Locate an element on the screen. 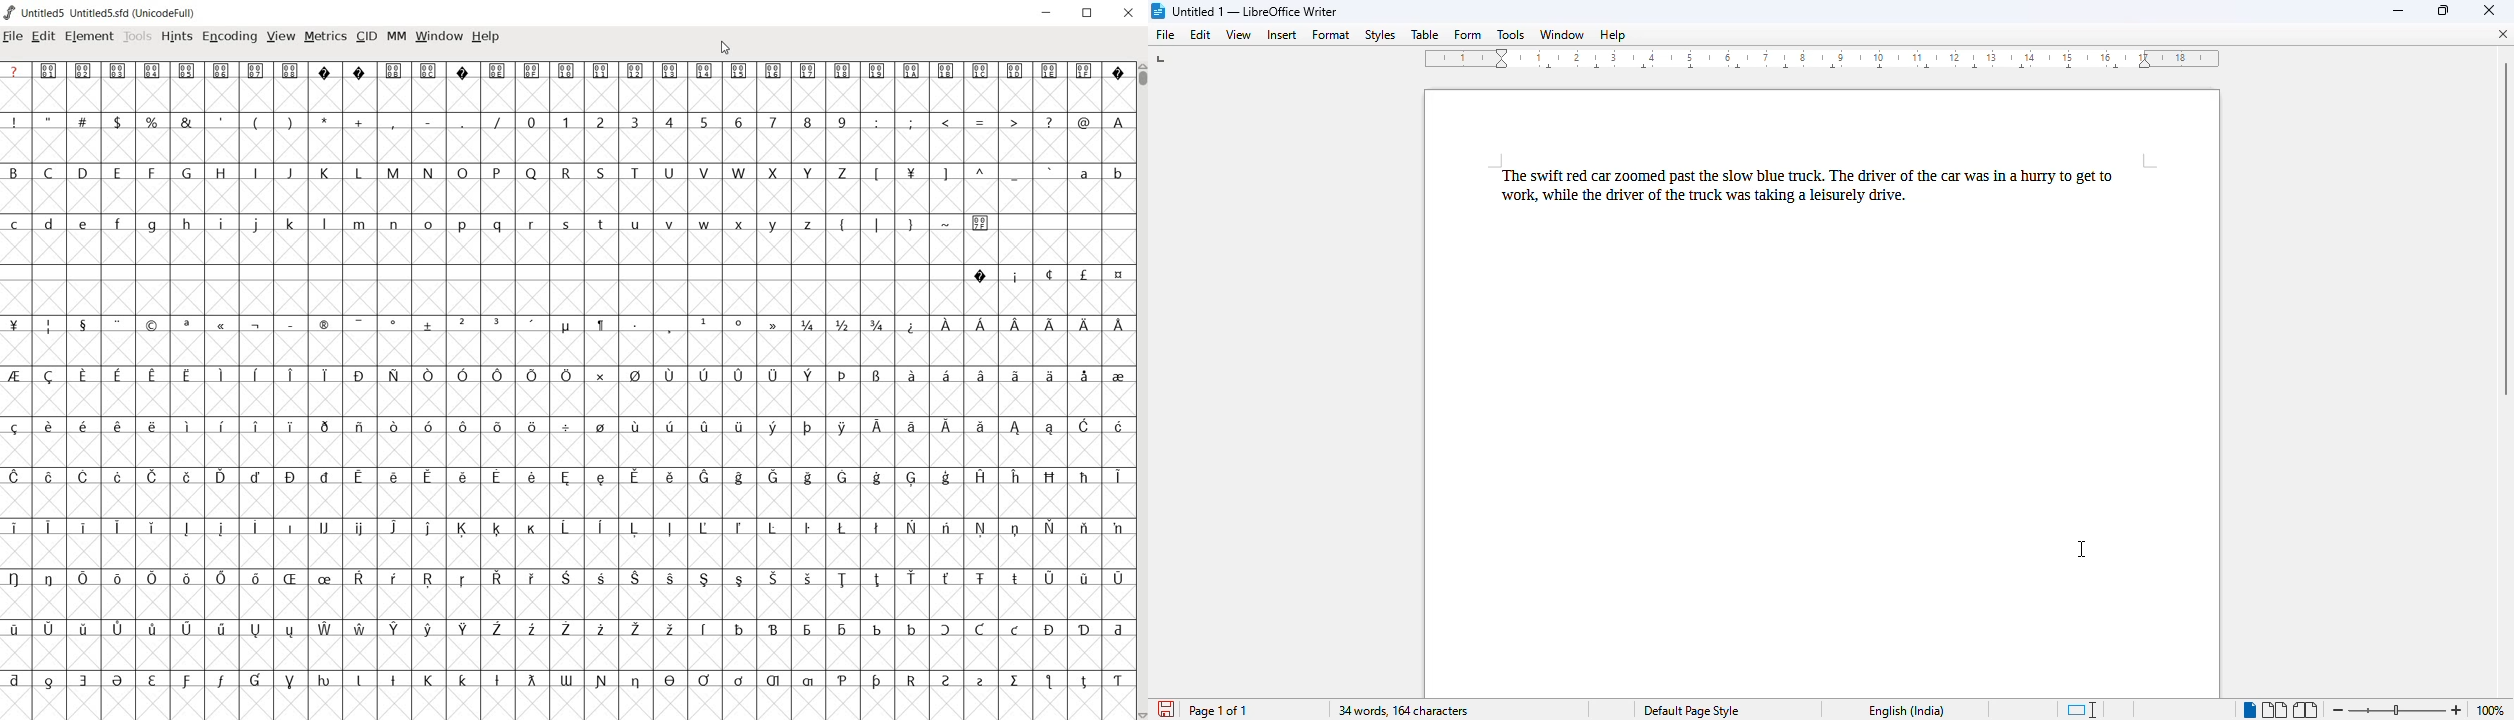 The width and height of the screenshot is (2520, 728). | is located at coordinates (874, 223).